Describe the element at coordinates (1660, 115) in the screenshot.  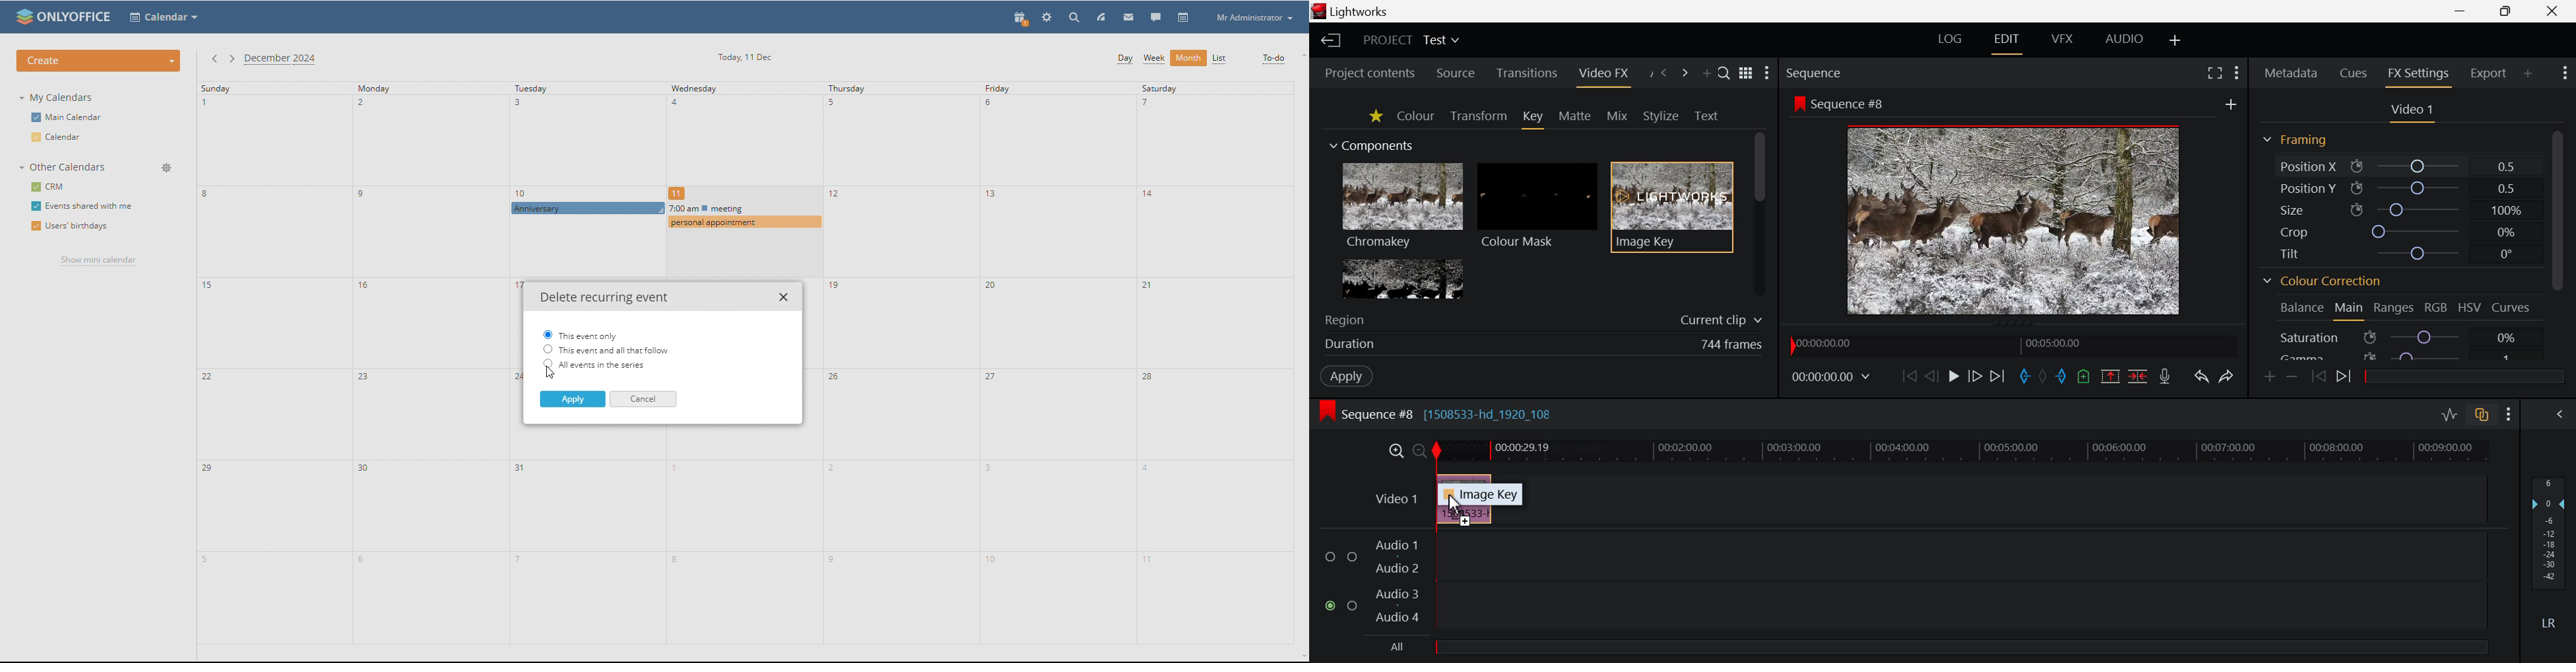
I see `Stylize` at that location.